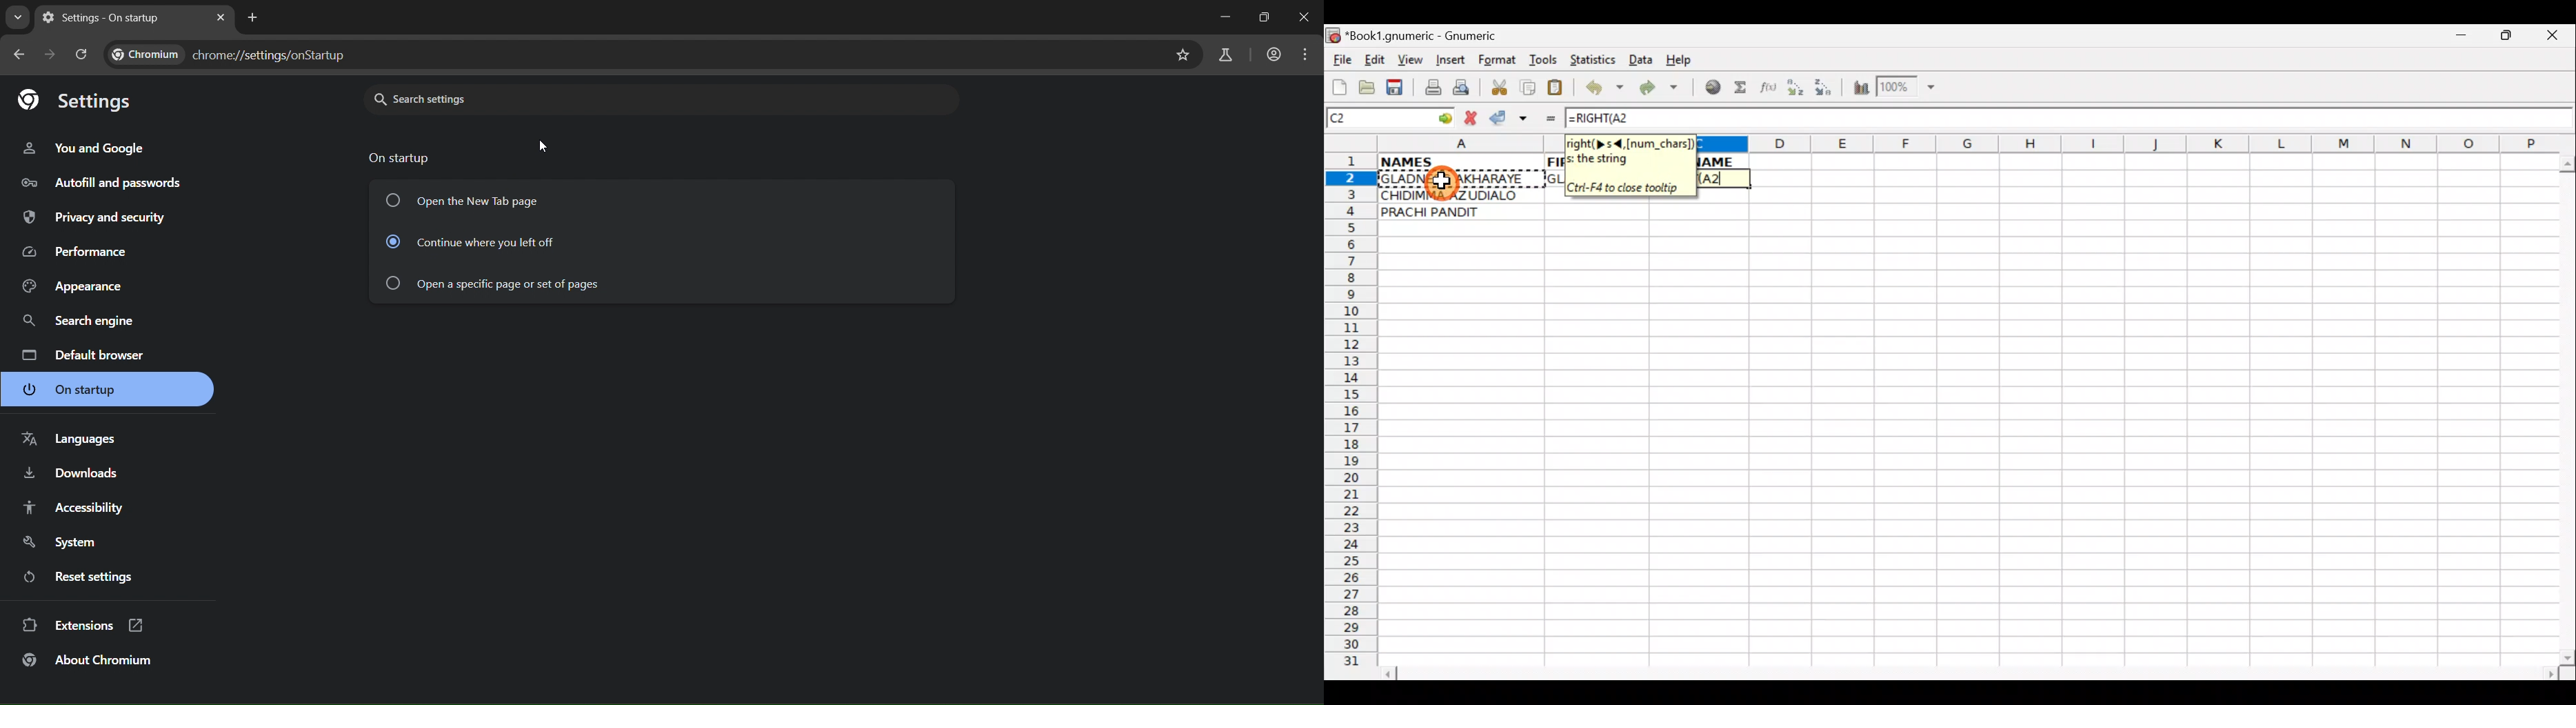 The width and height of the screenshot is (2576, 728). Describe the element at coordinates (1544, 60) in the screenshot. I see `Tools` at that location.